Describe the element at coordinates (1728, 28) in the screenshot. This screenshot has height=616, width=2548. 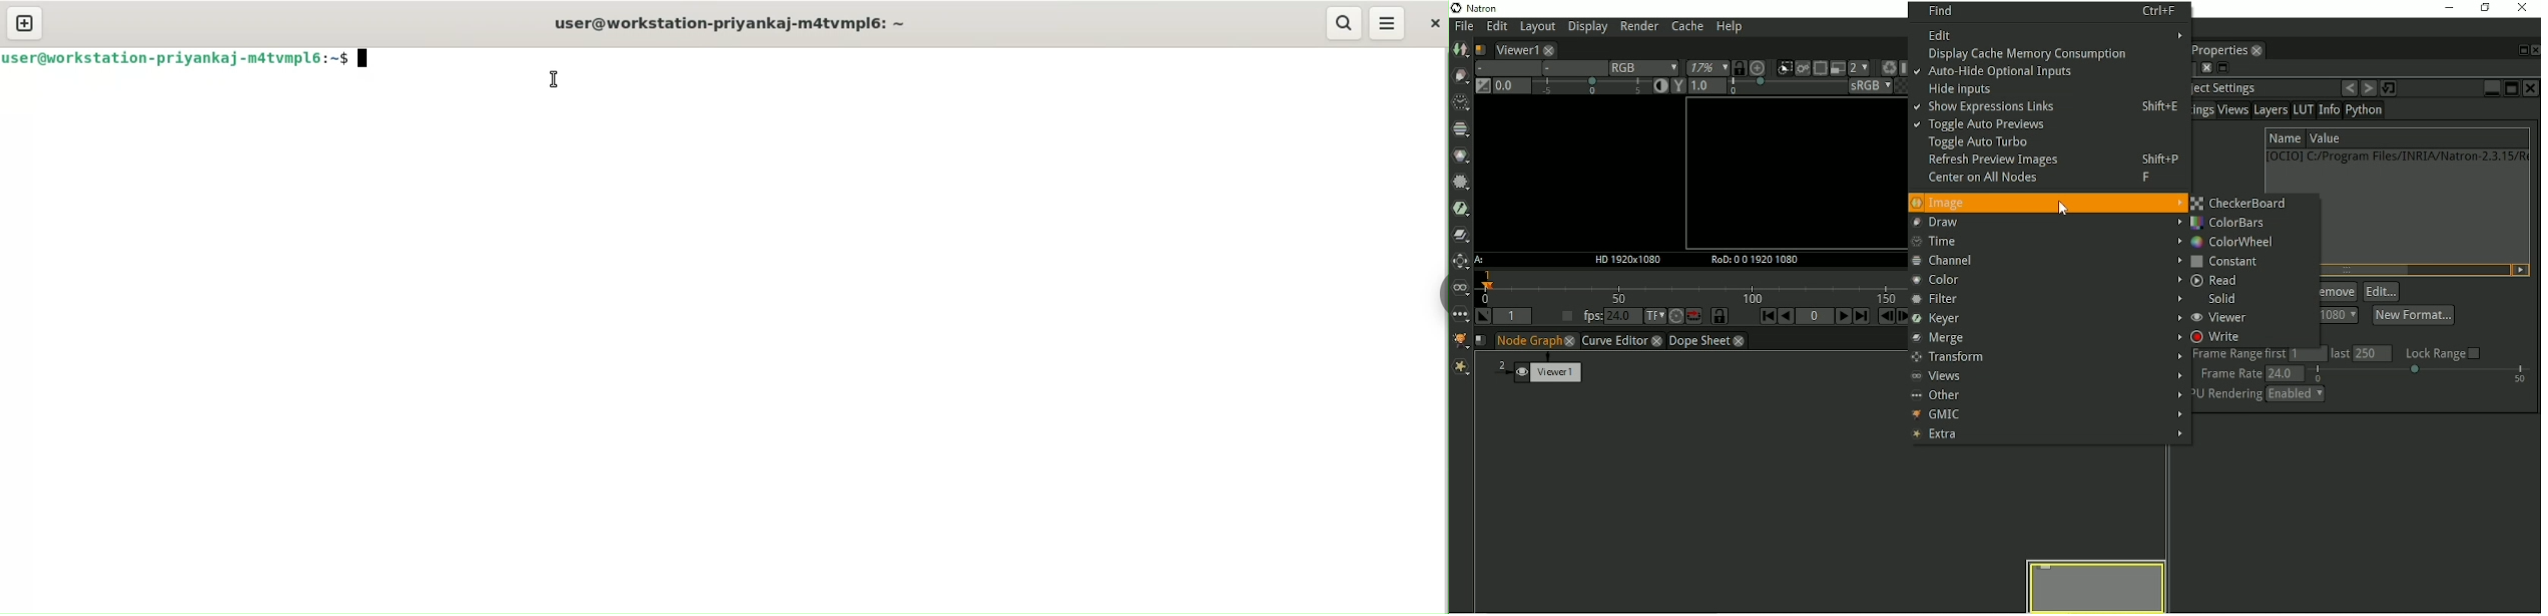
I see `Help` at that location.